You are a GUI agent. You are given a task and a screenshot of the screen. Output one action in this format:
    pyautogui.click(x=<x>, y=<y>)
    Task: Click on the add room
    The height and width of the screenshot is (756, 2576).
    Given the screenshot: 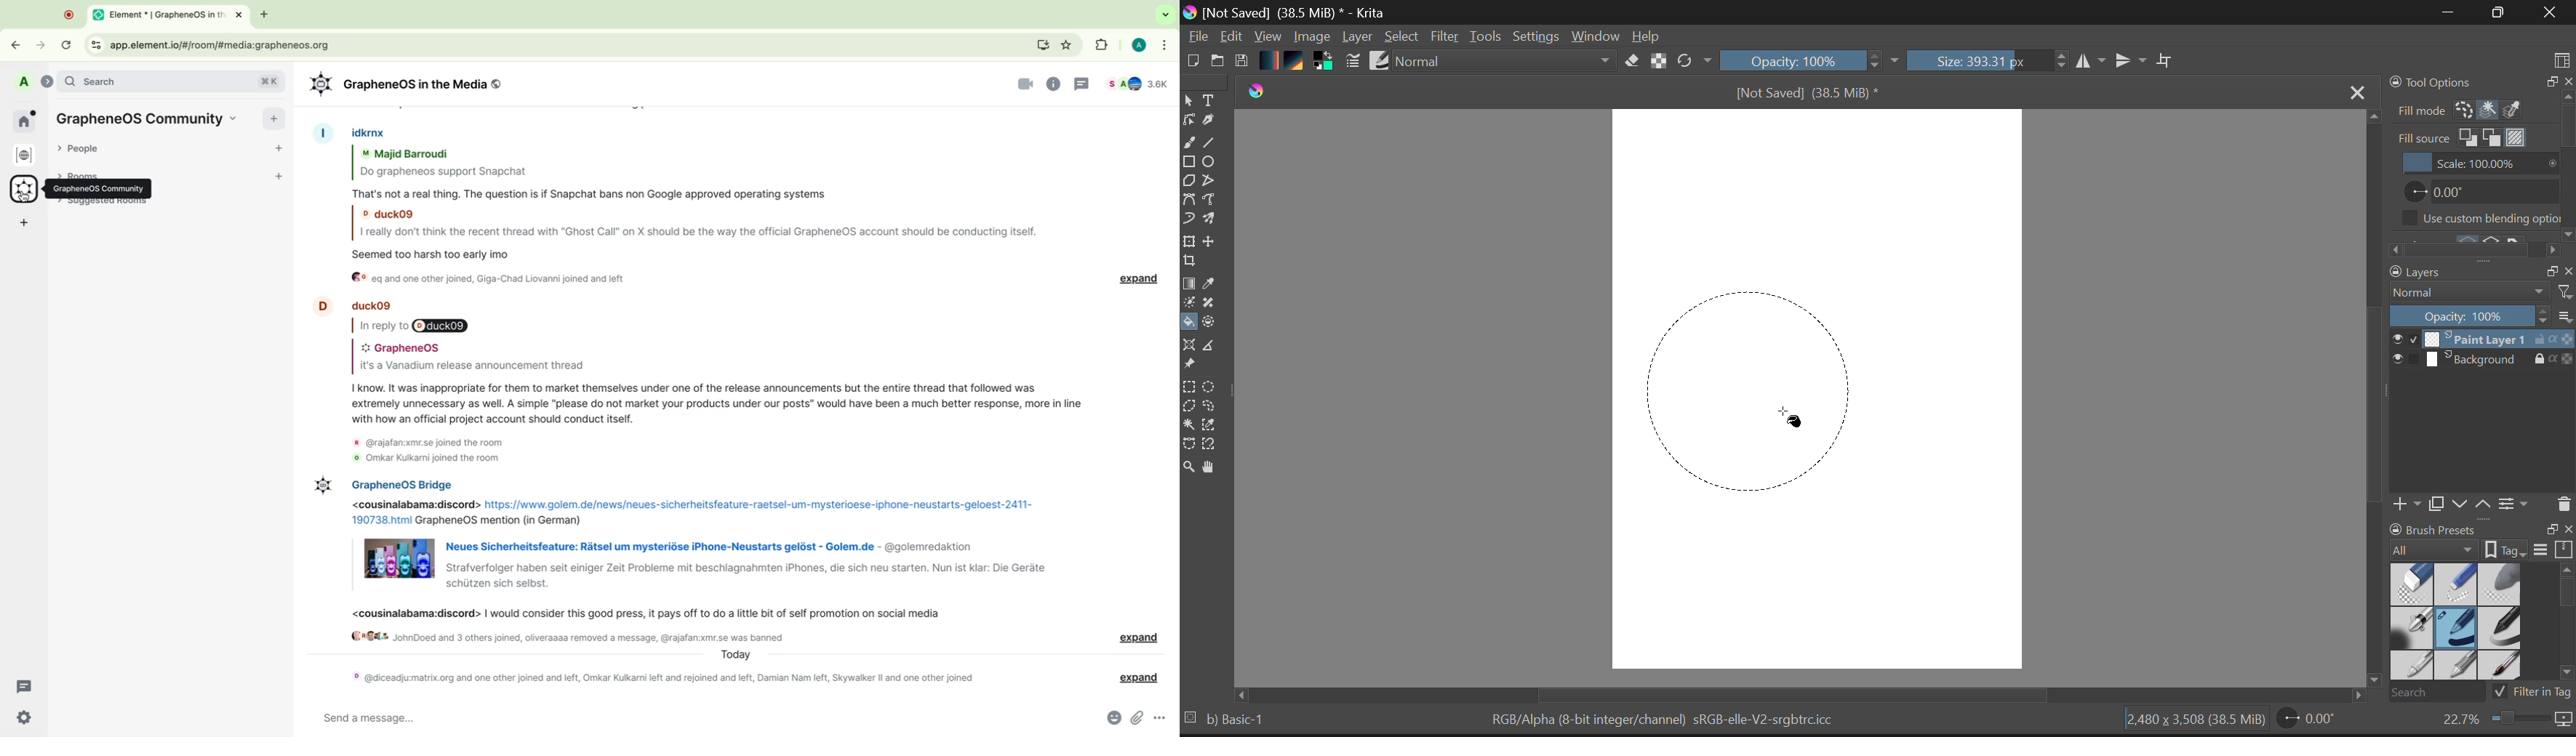 What is the action you would take?
    pyautogui.click(x=281, y=178)
    